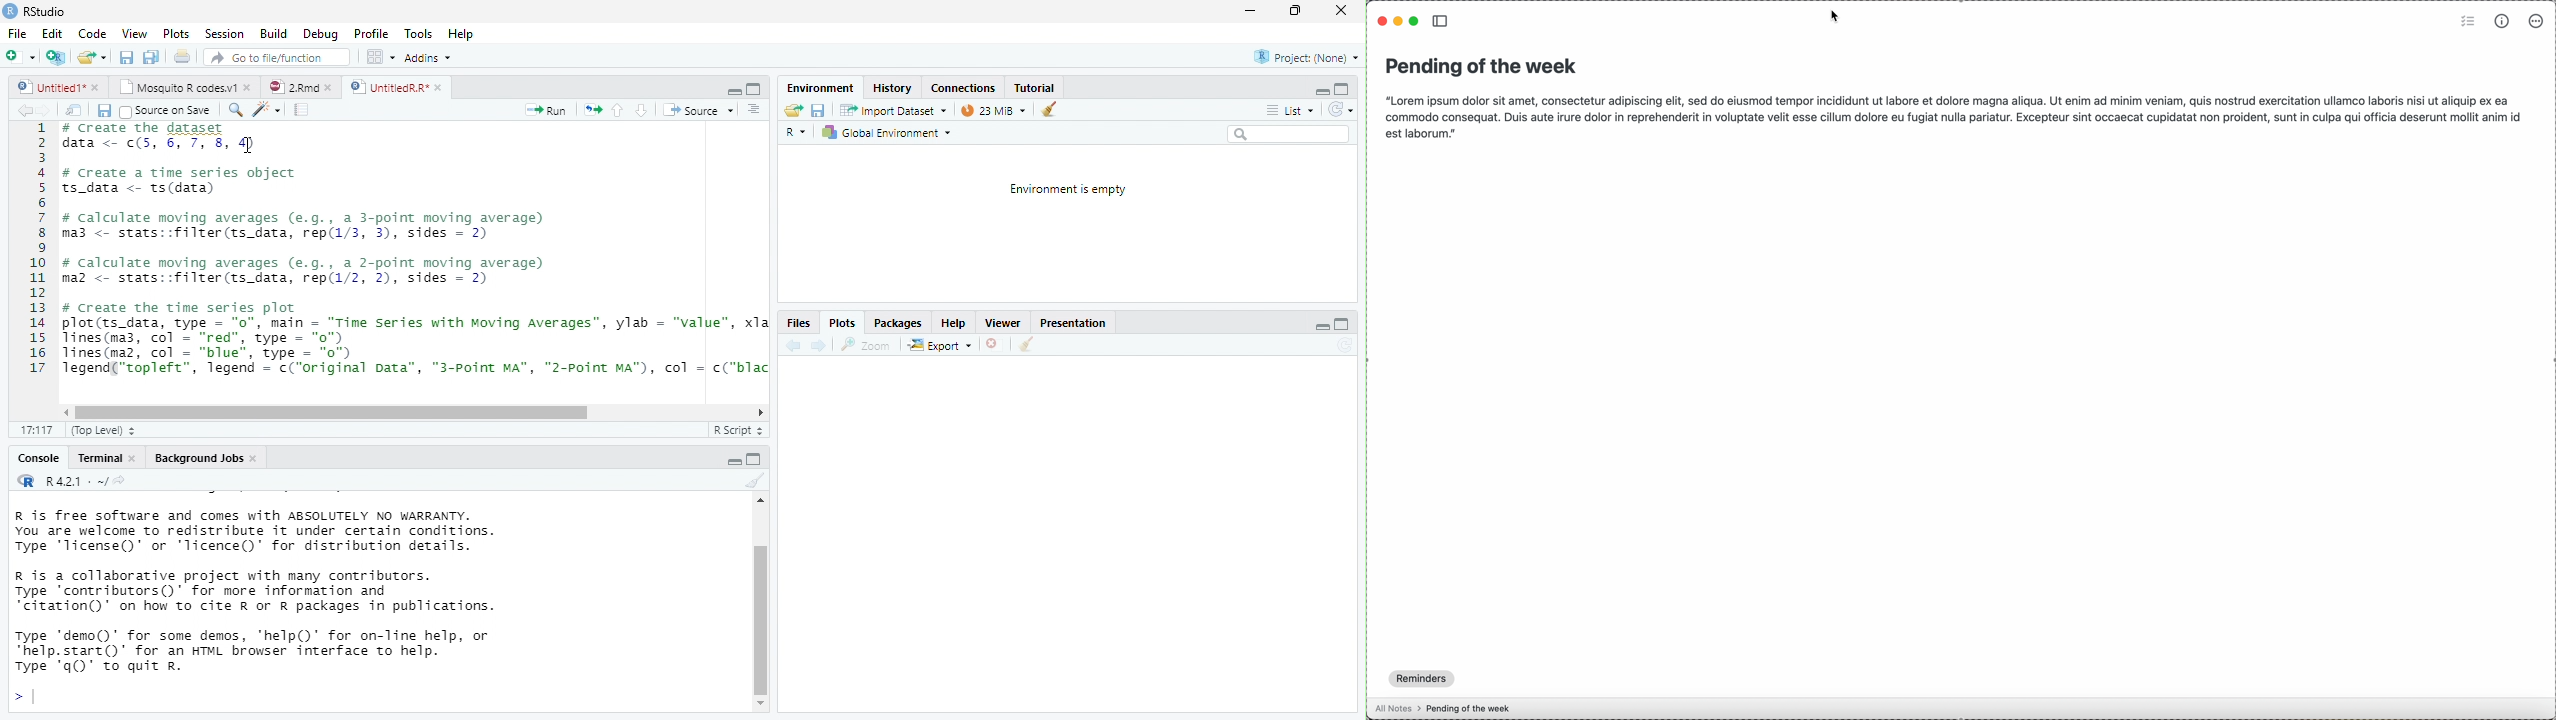 Image resolution: width=2576 pixels, height=728 pixels. I want to click on Run, so click(547, 111).